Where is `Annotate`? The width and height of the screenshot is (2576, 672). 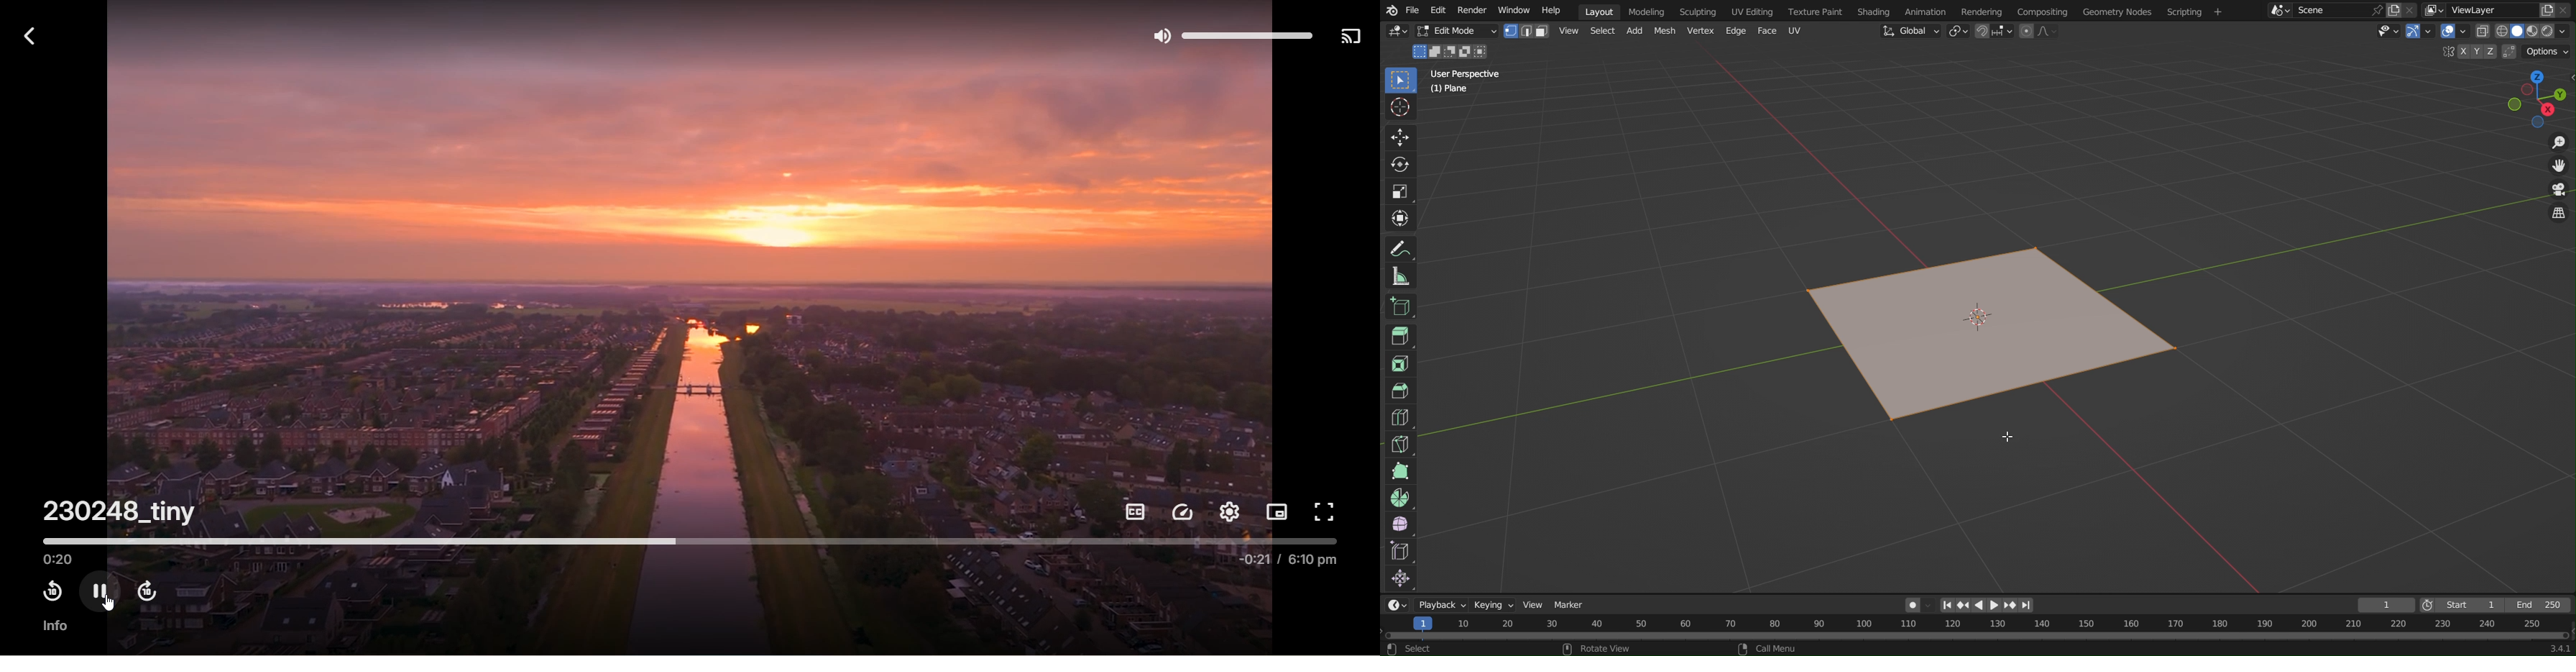 Annotate is located at coordinates (1401, 247).